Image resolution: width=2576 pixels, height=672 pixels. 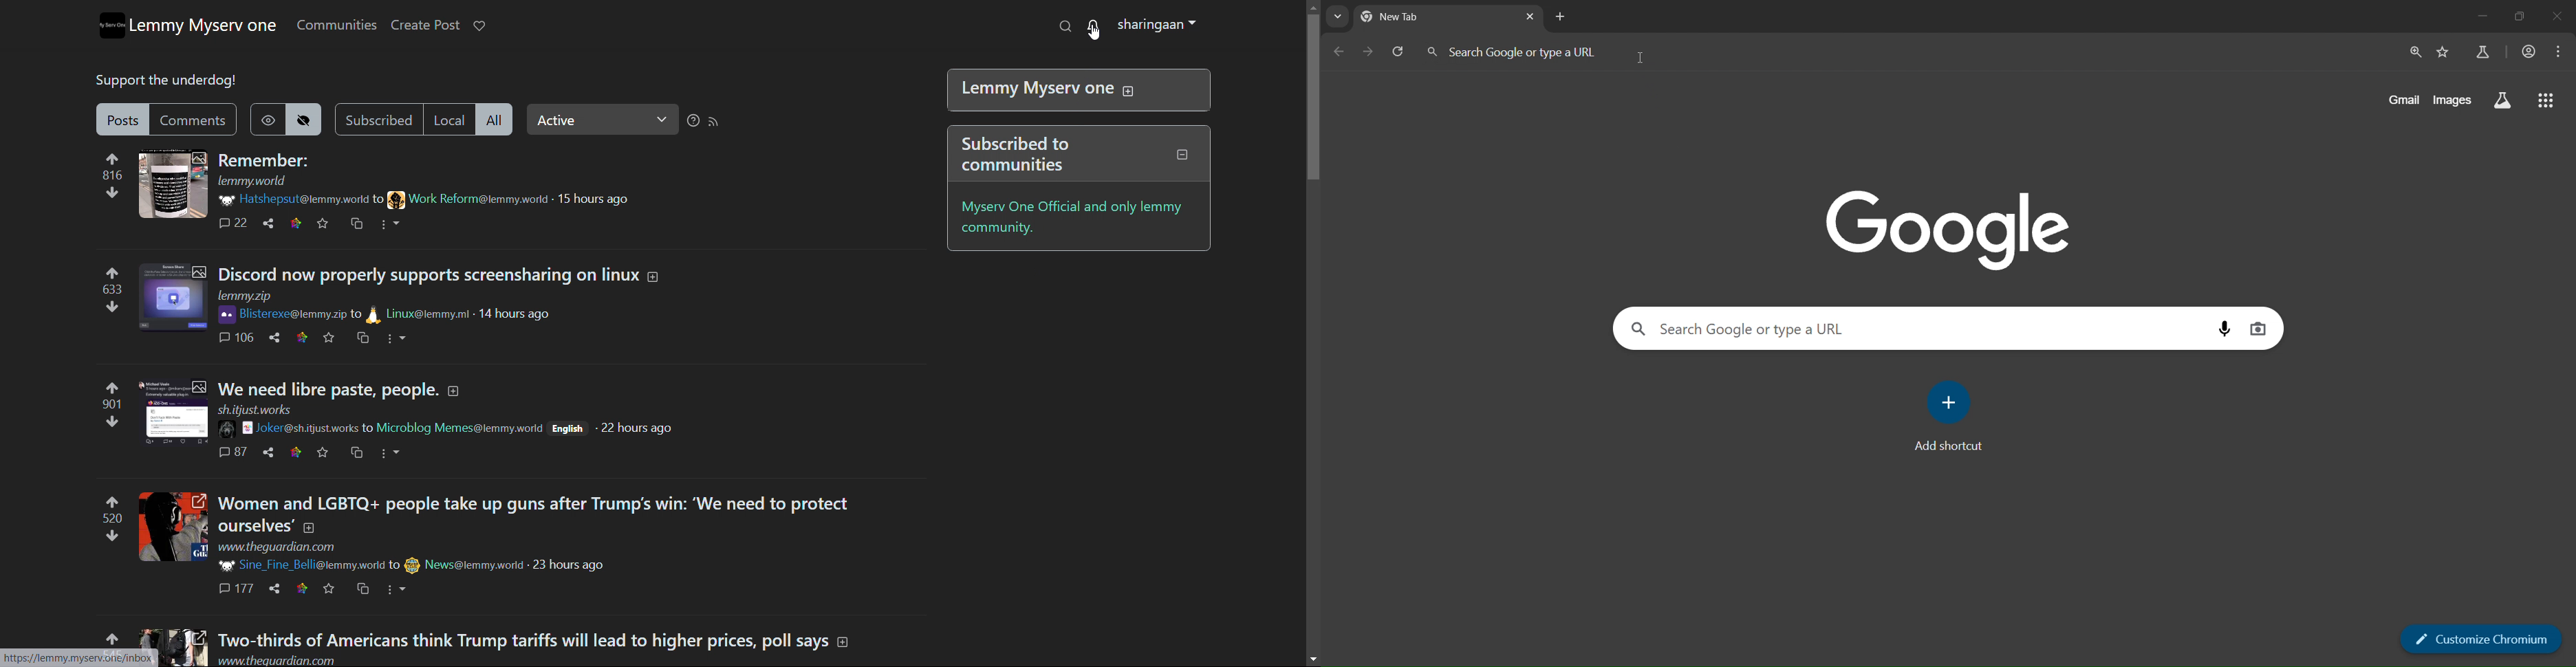 What do you see at coordinates (280, 314) in the screenshot?
I see `username` at bounding box center [280, 314].